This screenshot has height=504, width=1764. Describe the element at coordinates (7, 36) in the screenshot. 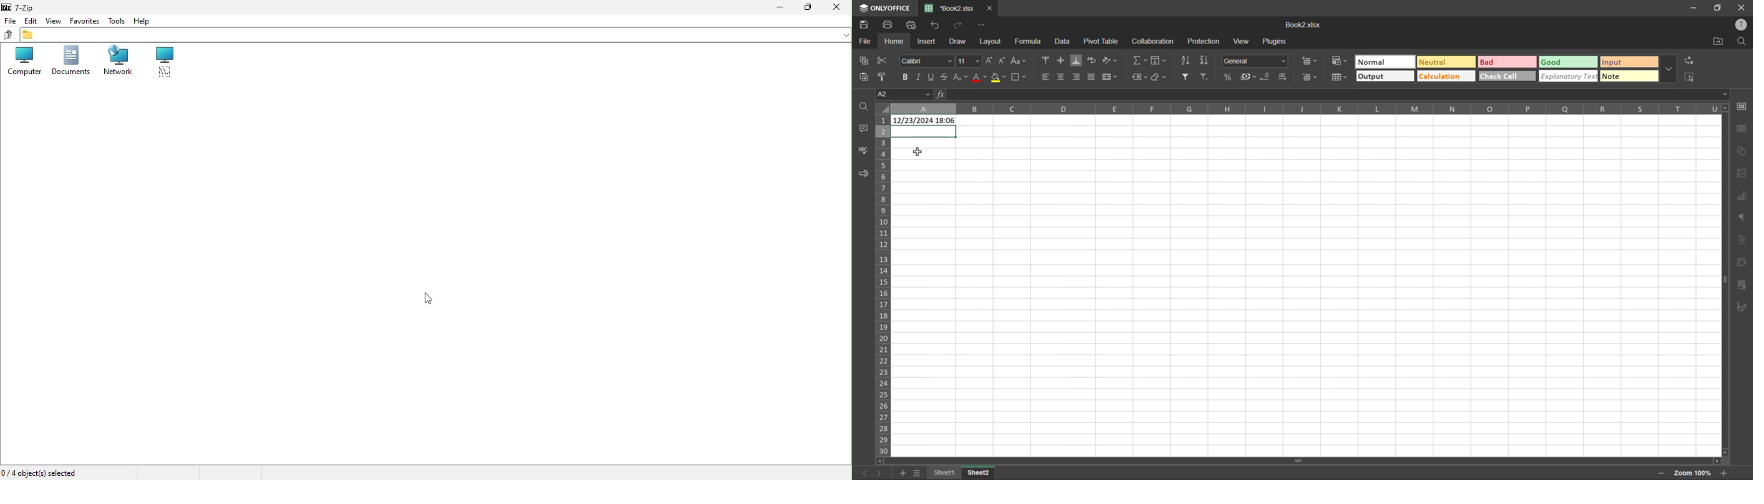

I see `up` at that location.